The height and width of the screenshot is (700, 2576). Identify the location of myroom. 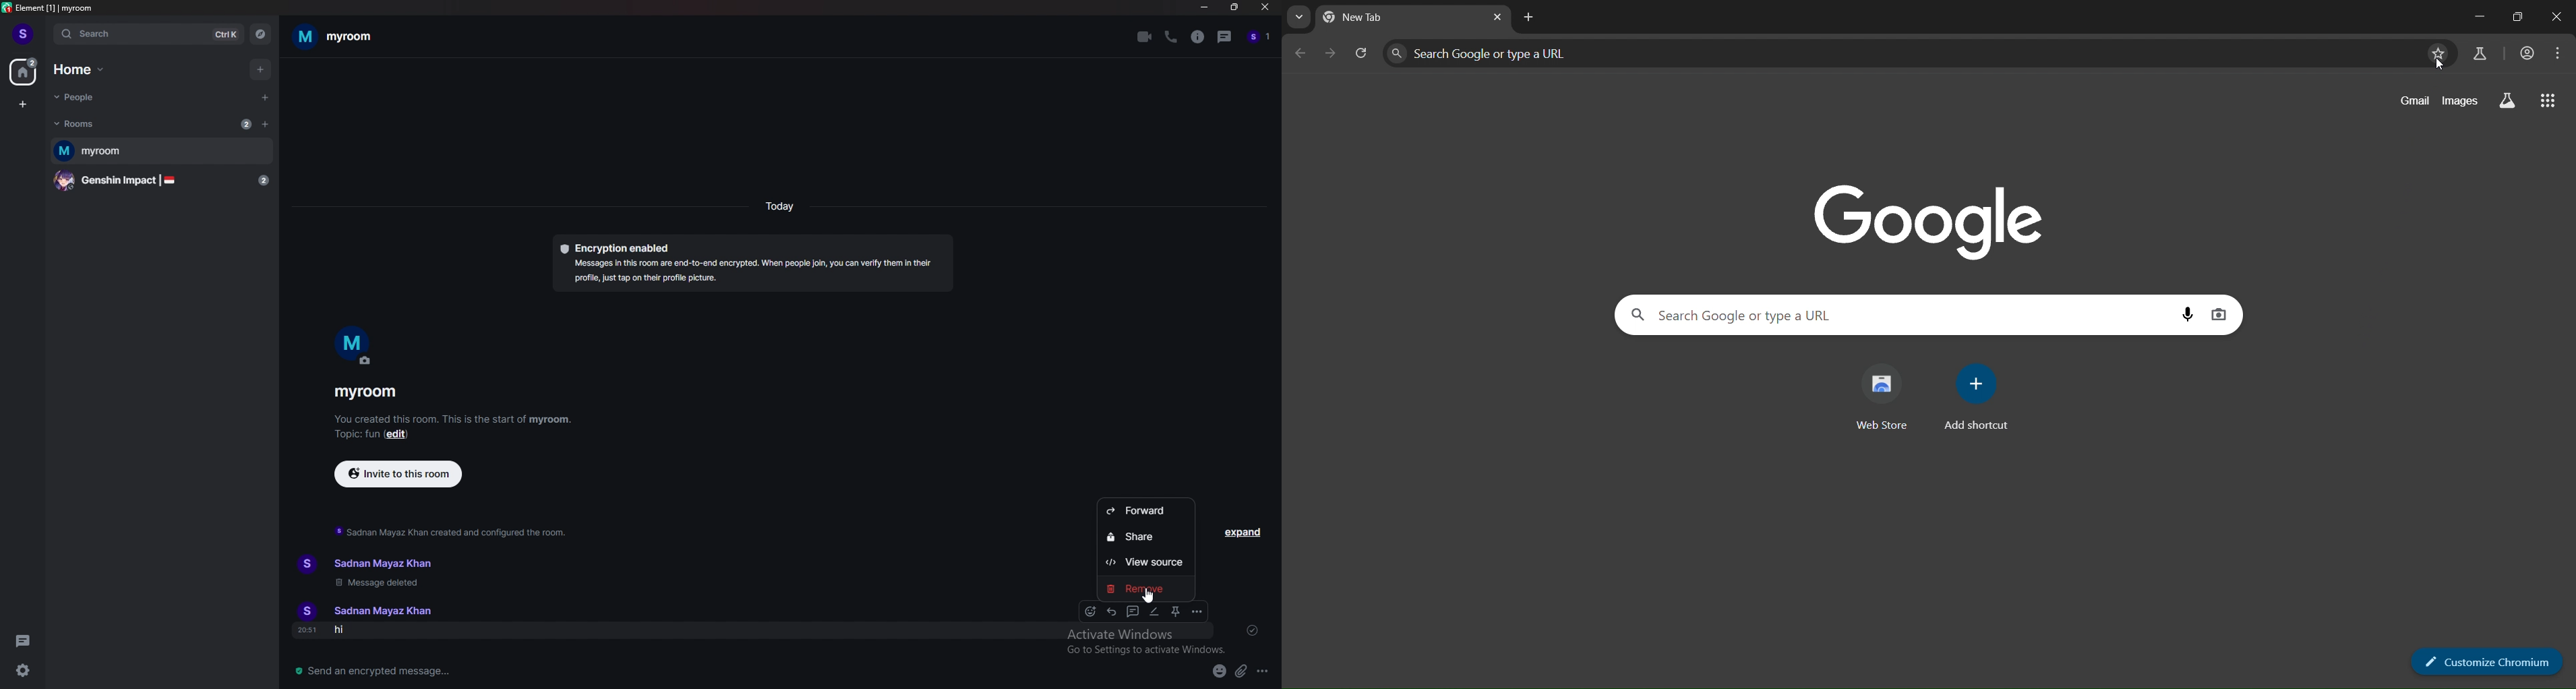
(334, 36).